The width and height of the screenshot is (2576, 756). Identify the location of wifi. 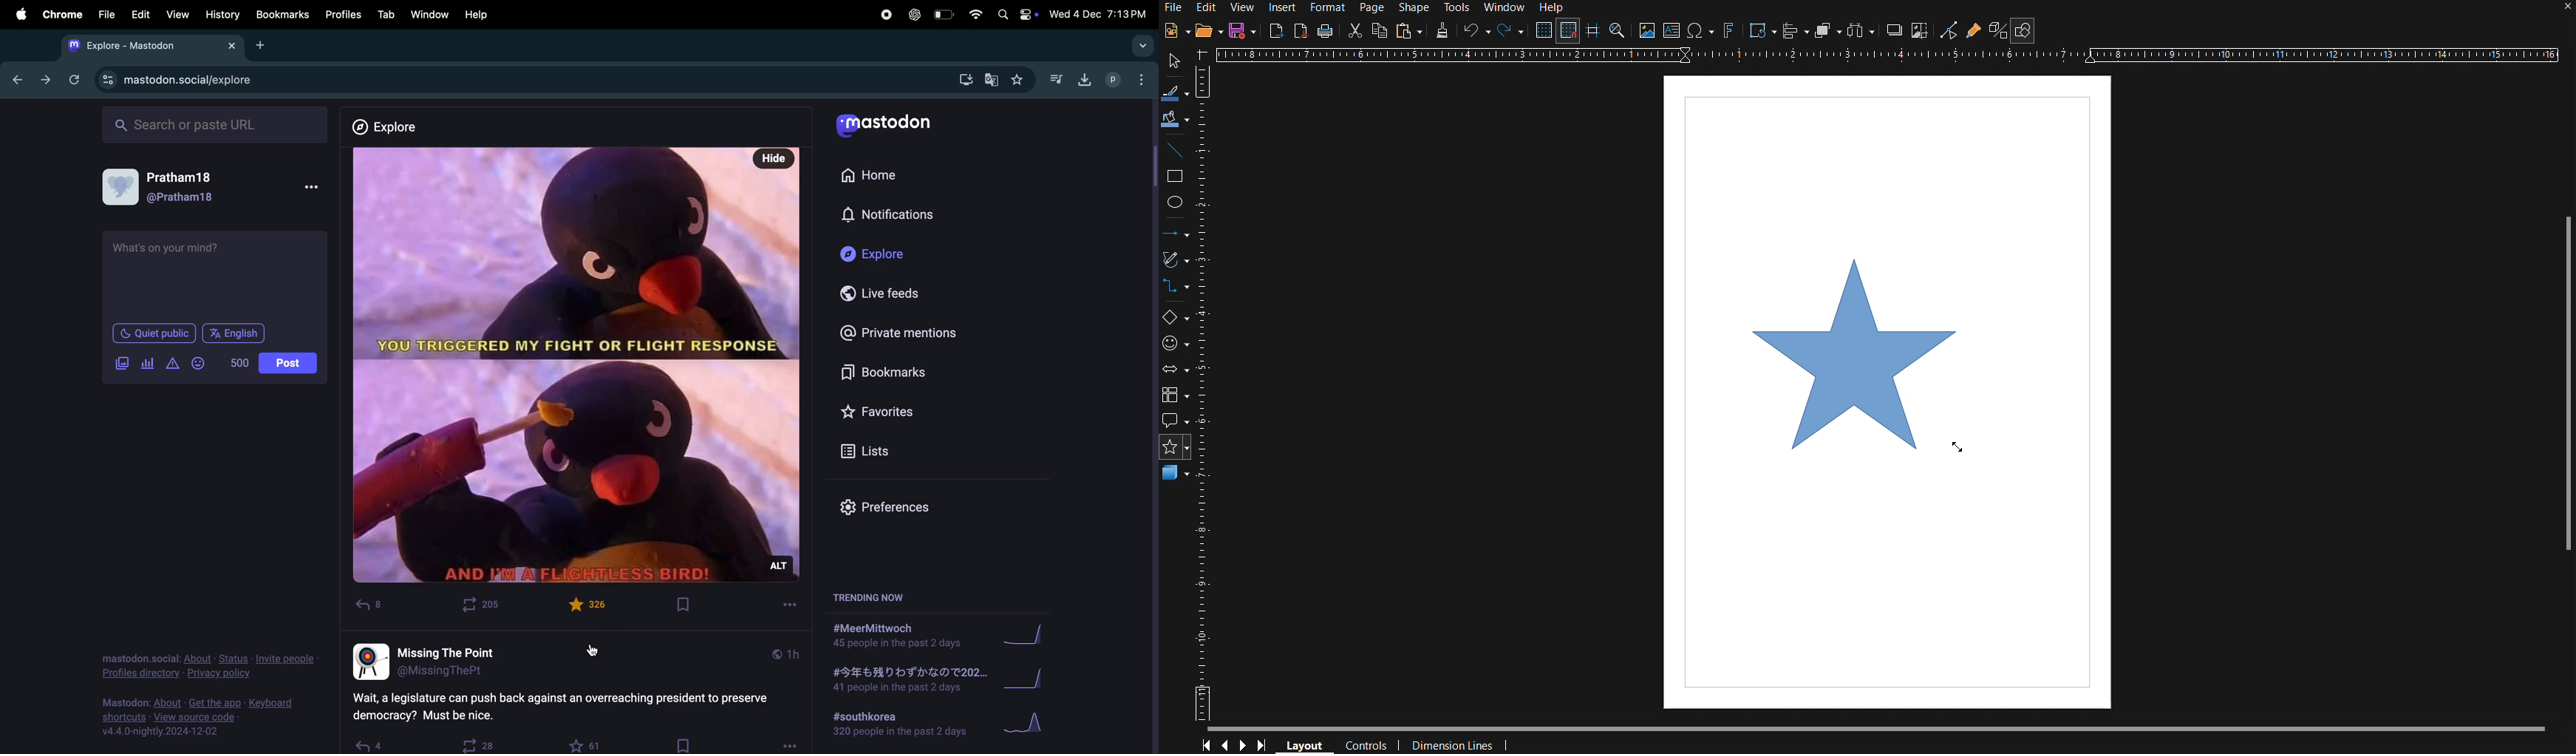
(974, 13).